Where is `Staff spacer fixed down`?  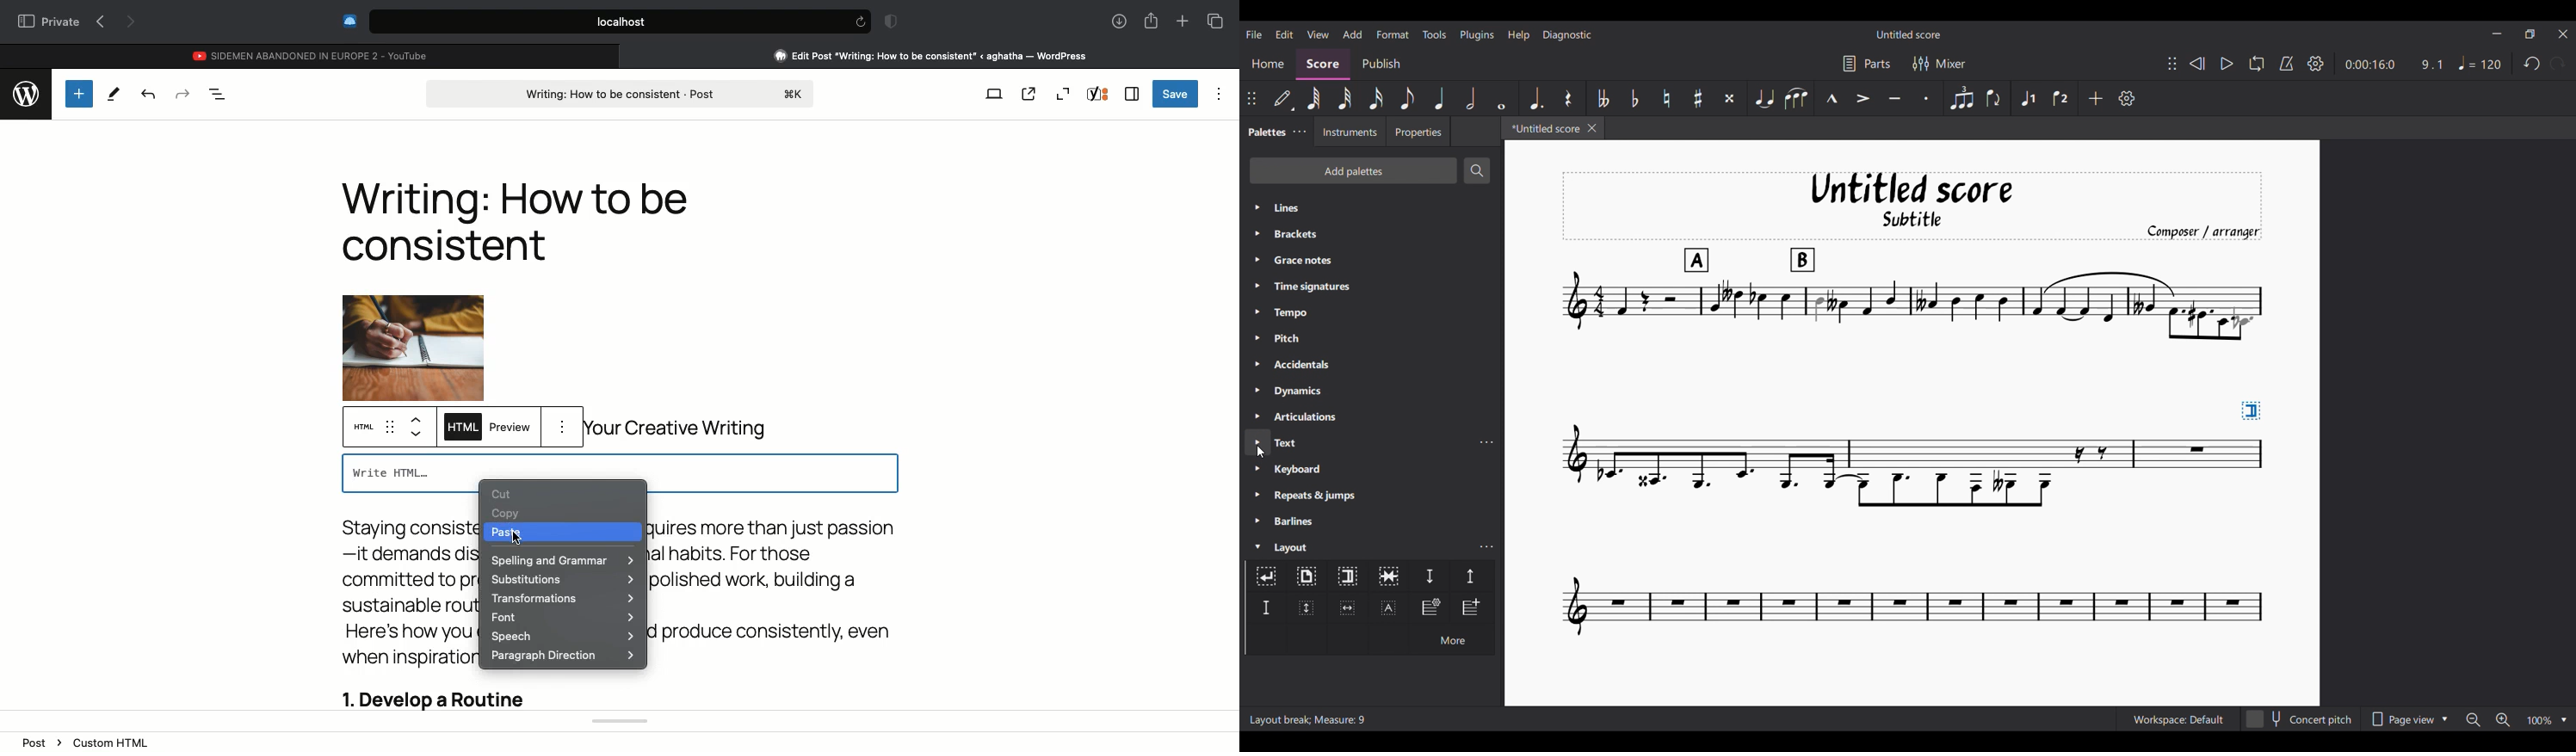 Staff spacer fixed down is located at coordinates (1266, 608).